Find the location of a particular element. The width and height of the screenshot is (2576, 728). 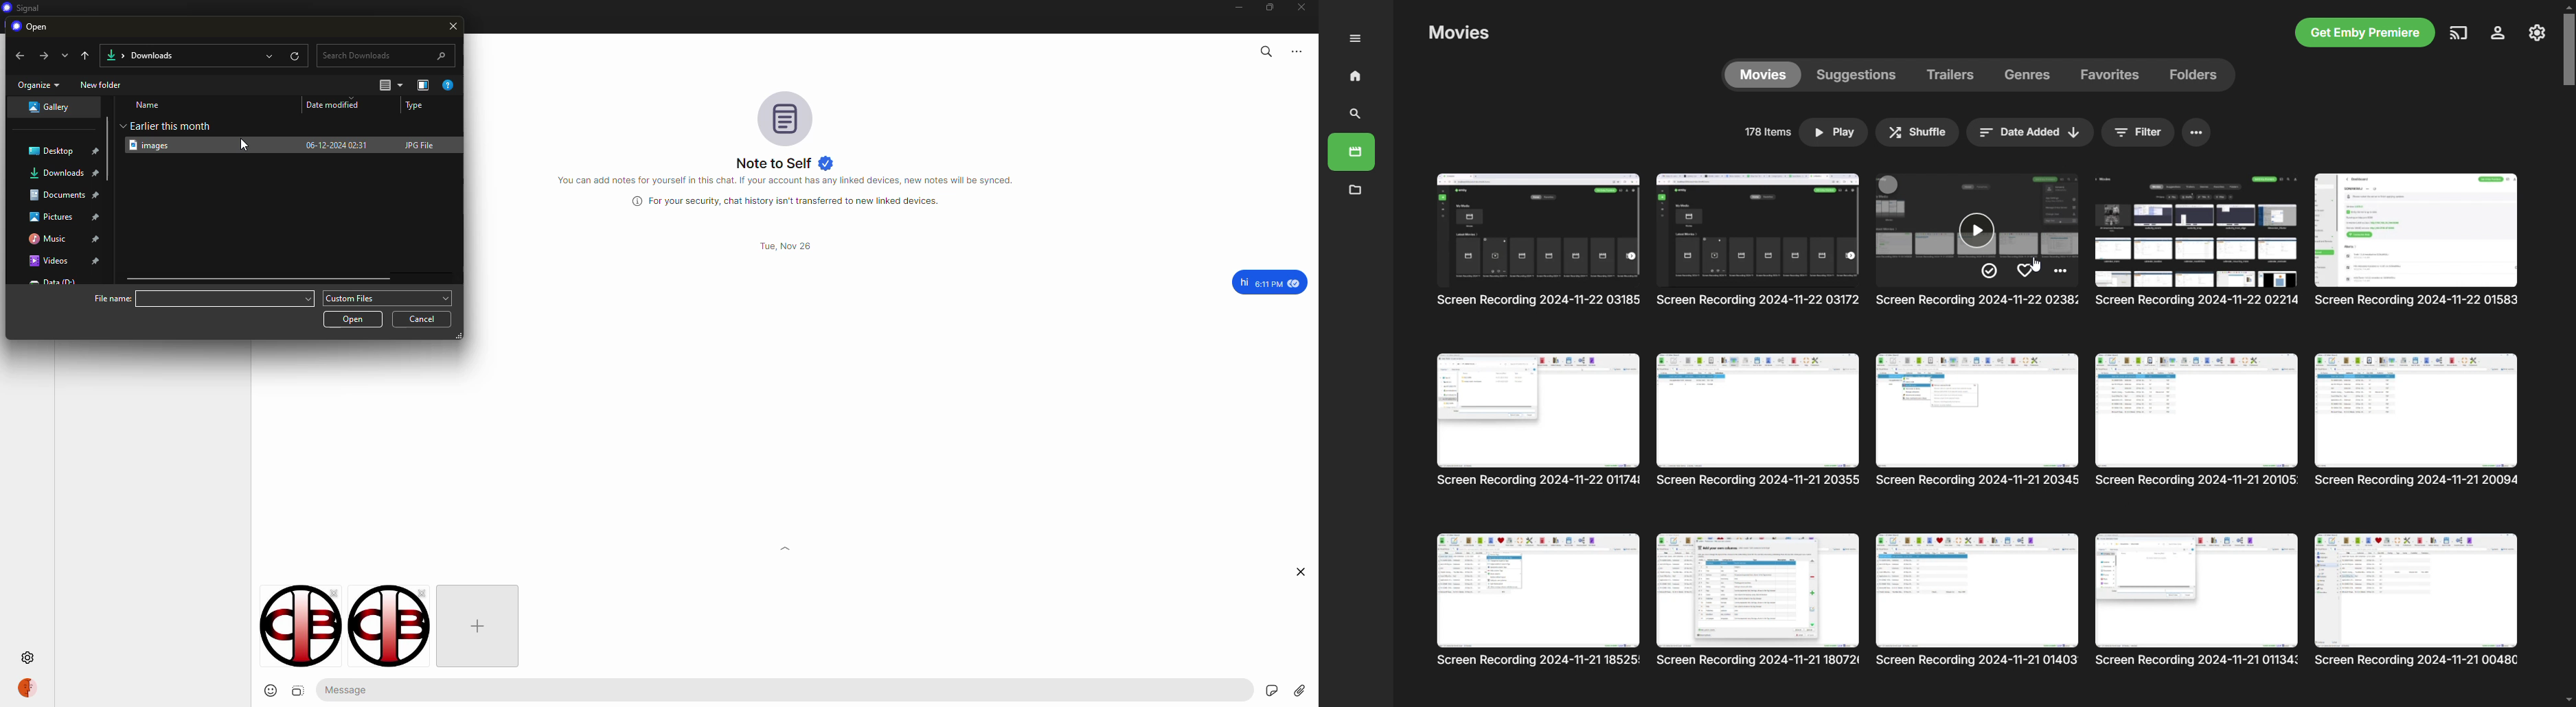

maximize is located at coordinates (1270, 10).